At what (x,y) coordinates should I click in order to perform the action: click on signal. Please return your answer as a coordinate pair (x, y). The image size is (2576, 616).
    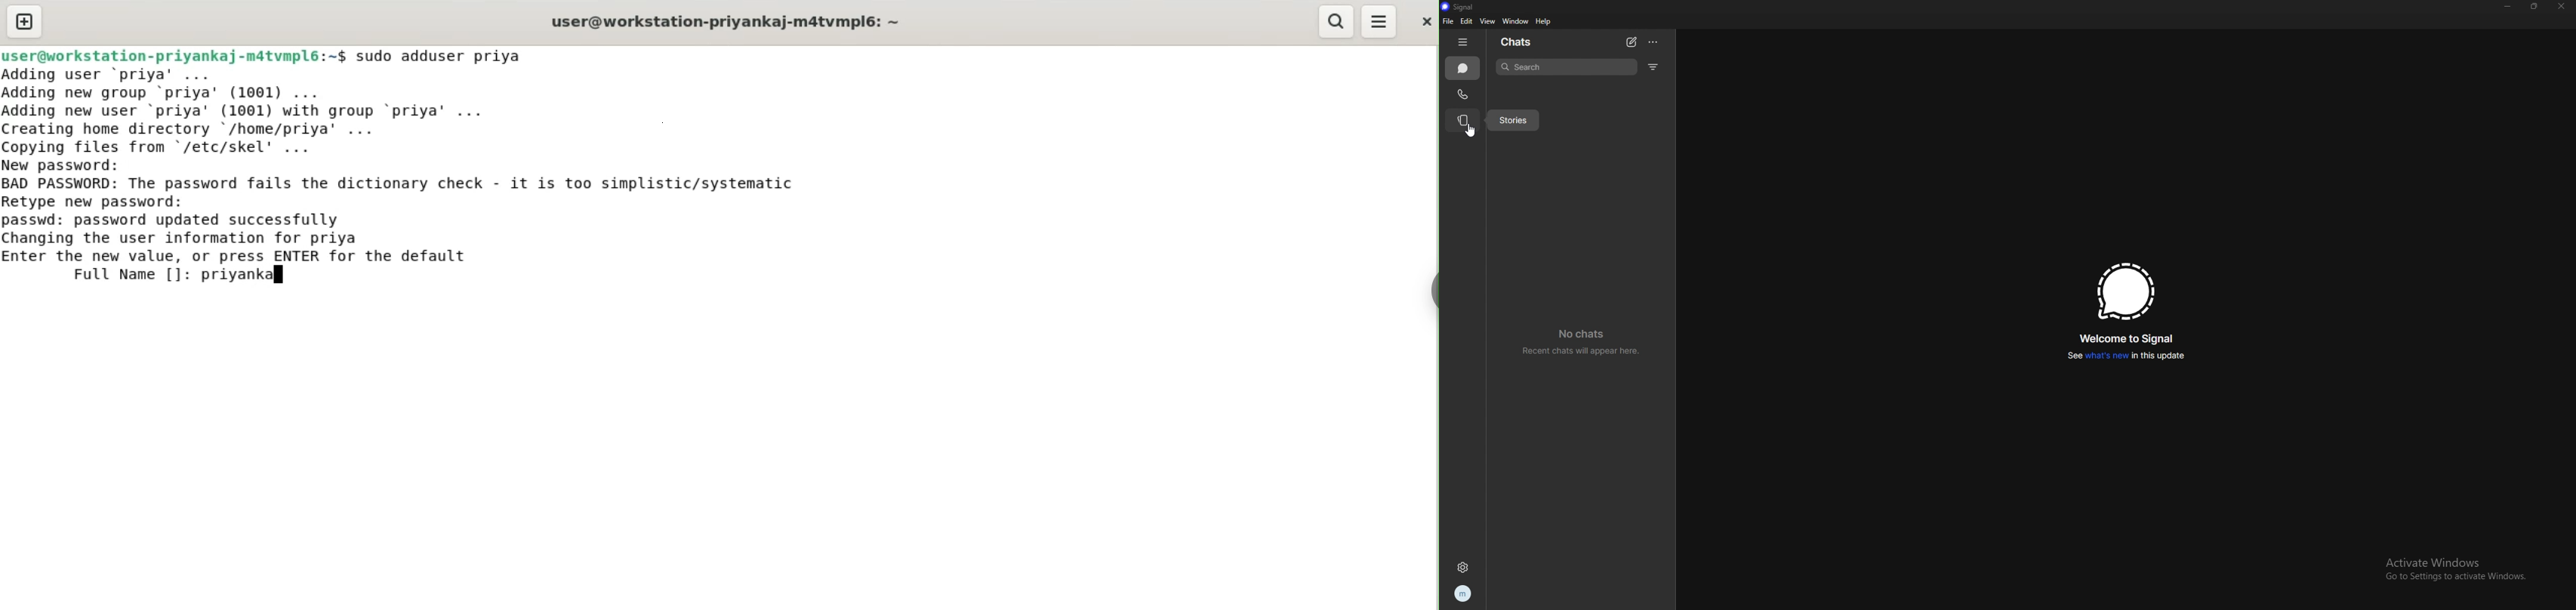
    Looking at the image, I should click on (1460, 7).